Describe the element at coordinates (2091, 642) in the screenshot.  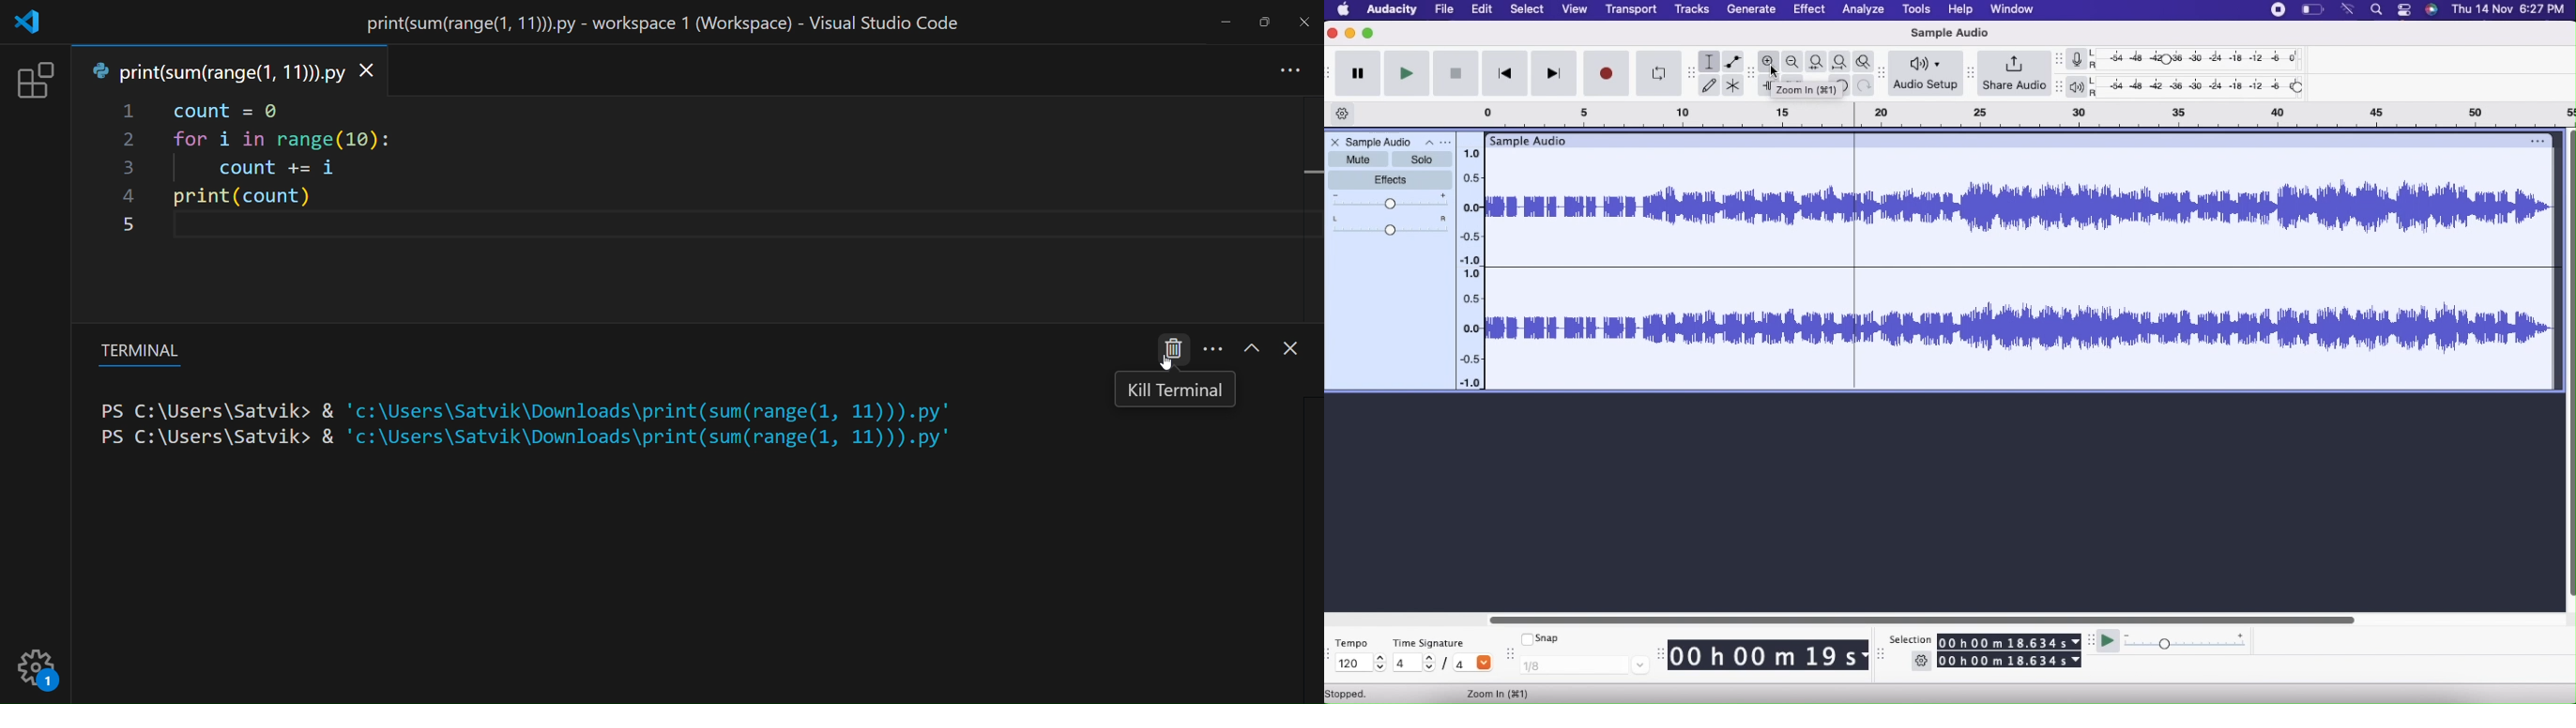
I see `resize` at that location.